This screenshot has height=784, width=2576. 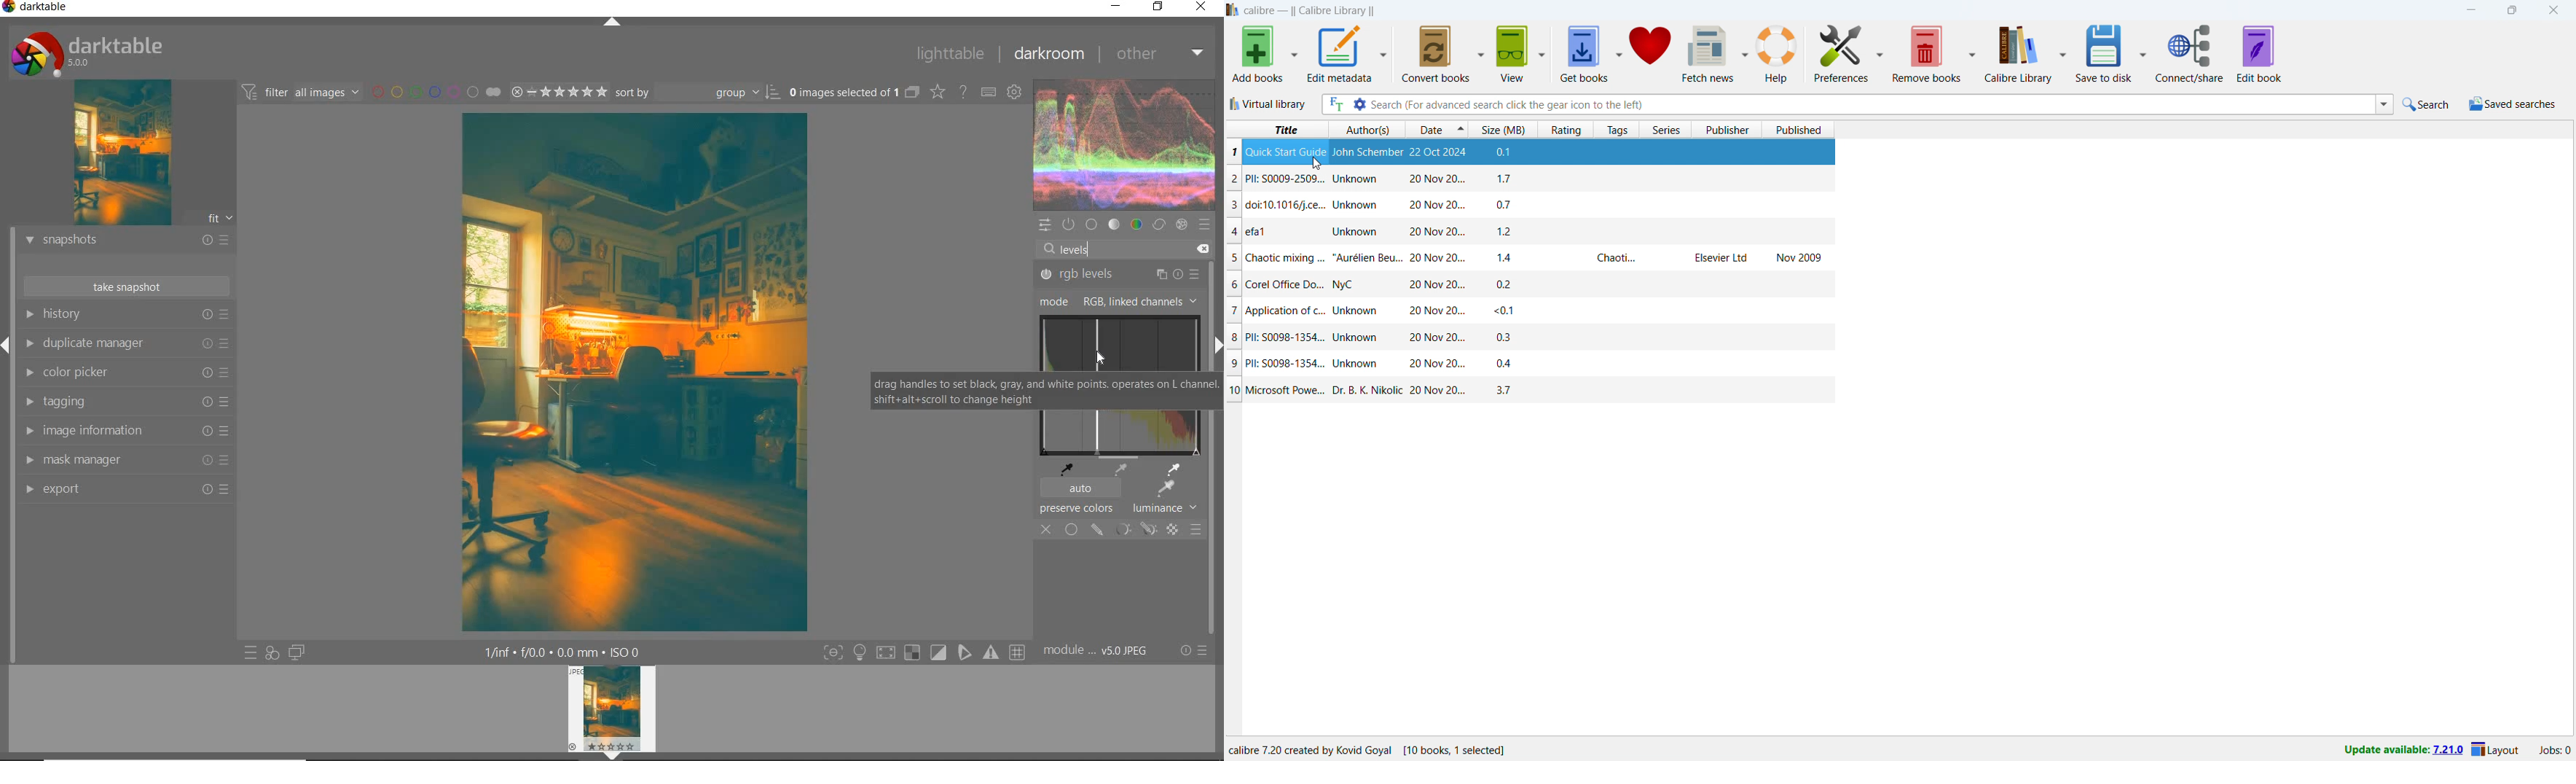 What do you see at coordinates (1618, 53) in the screenshot?
I see `get books options` at bounding box center [1618, 53].